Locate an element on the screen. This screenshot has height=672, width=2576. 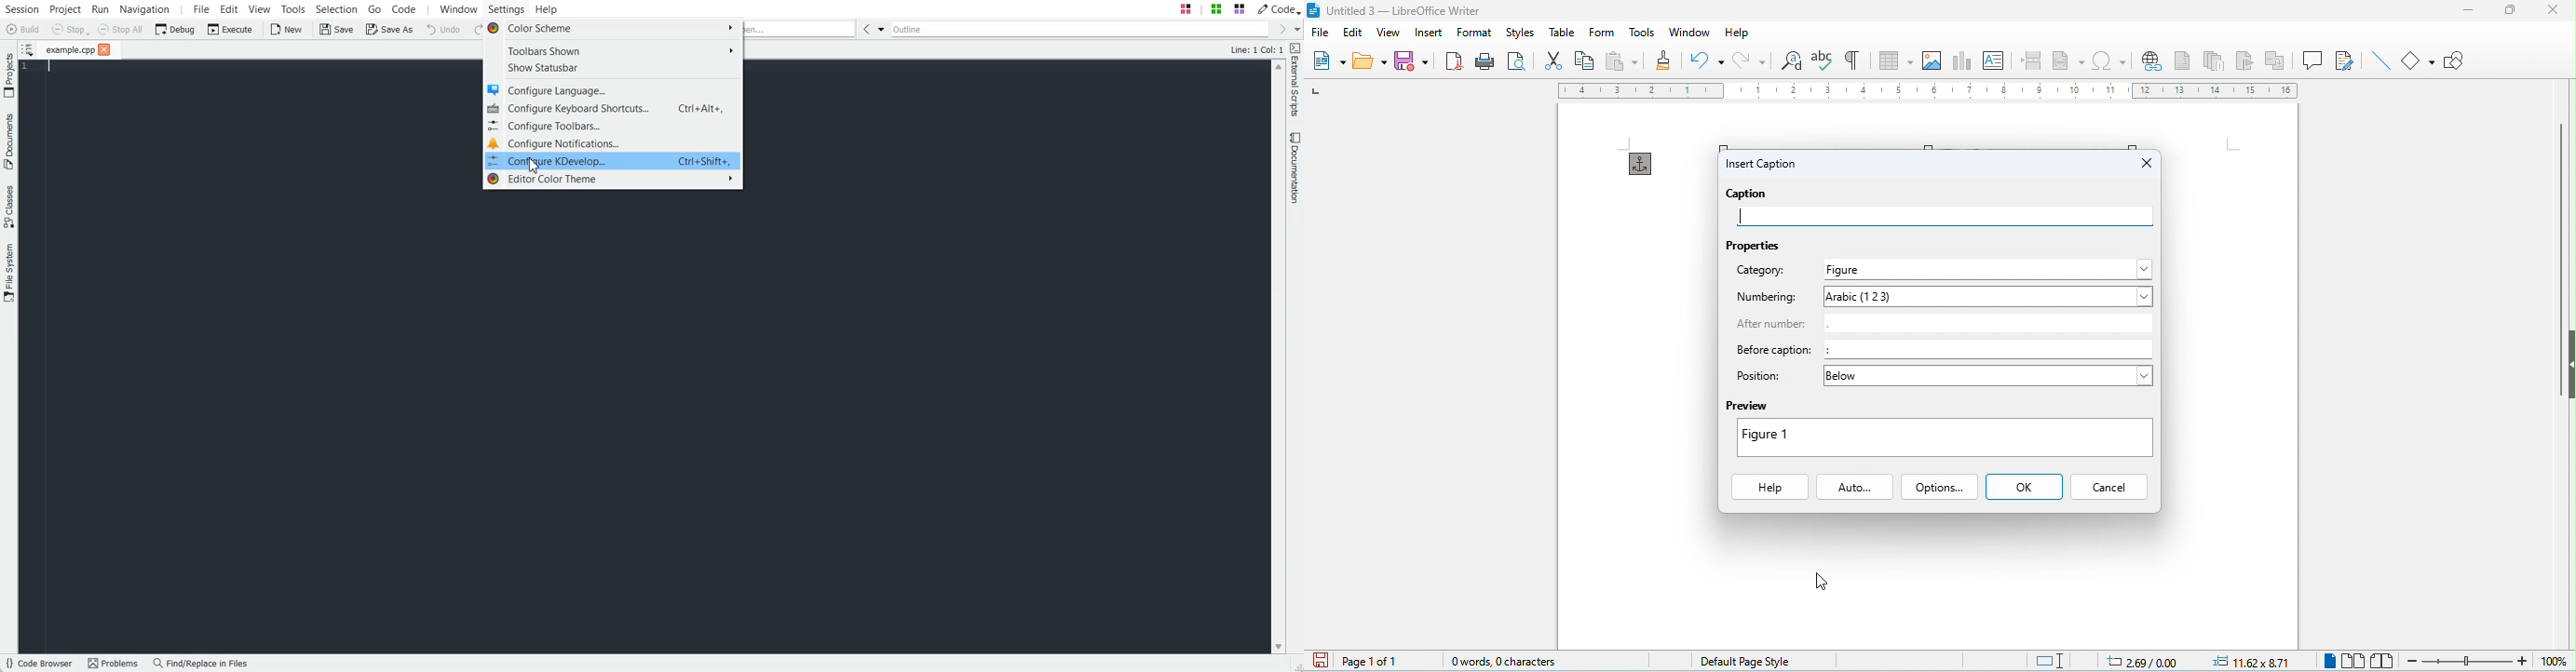
insert comment is located at coordinates (2313, 60).